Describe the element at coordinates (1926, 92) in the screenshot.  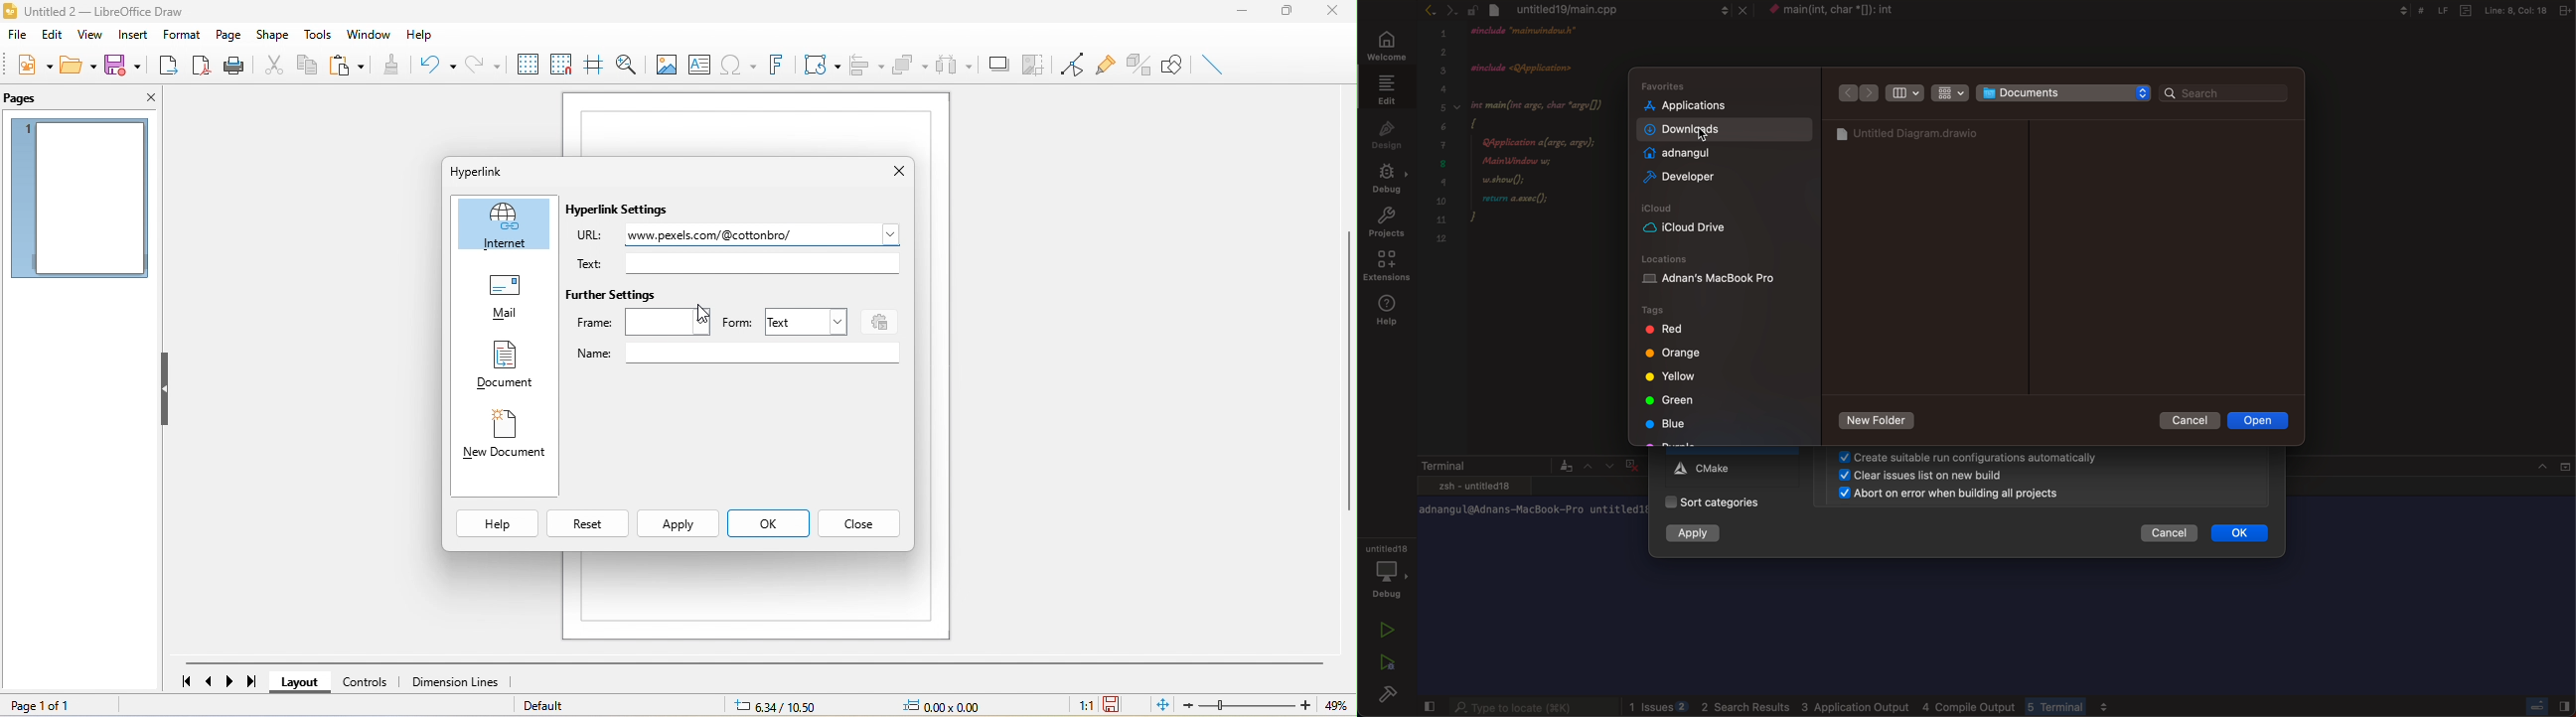
I see `filters` at that location.